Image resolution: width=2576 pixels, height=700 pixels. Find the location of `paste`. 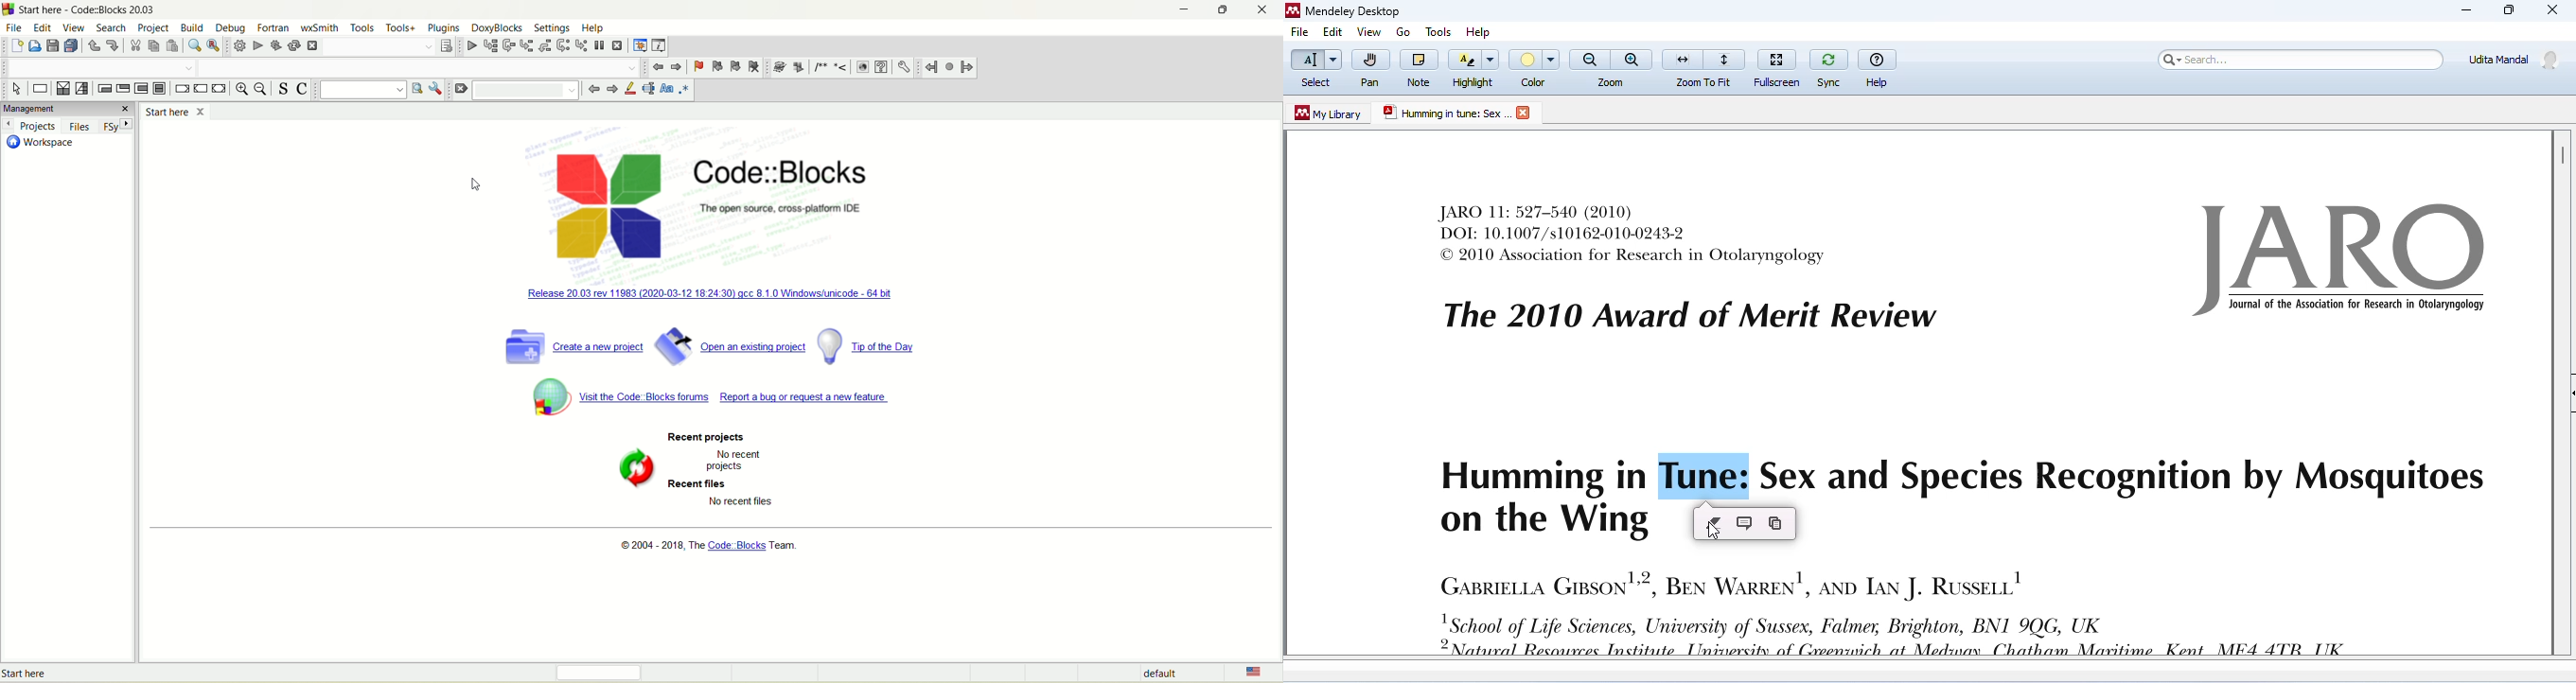

paste is located at coordinates (172, 45).